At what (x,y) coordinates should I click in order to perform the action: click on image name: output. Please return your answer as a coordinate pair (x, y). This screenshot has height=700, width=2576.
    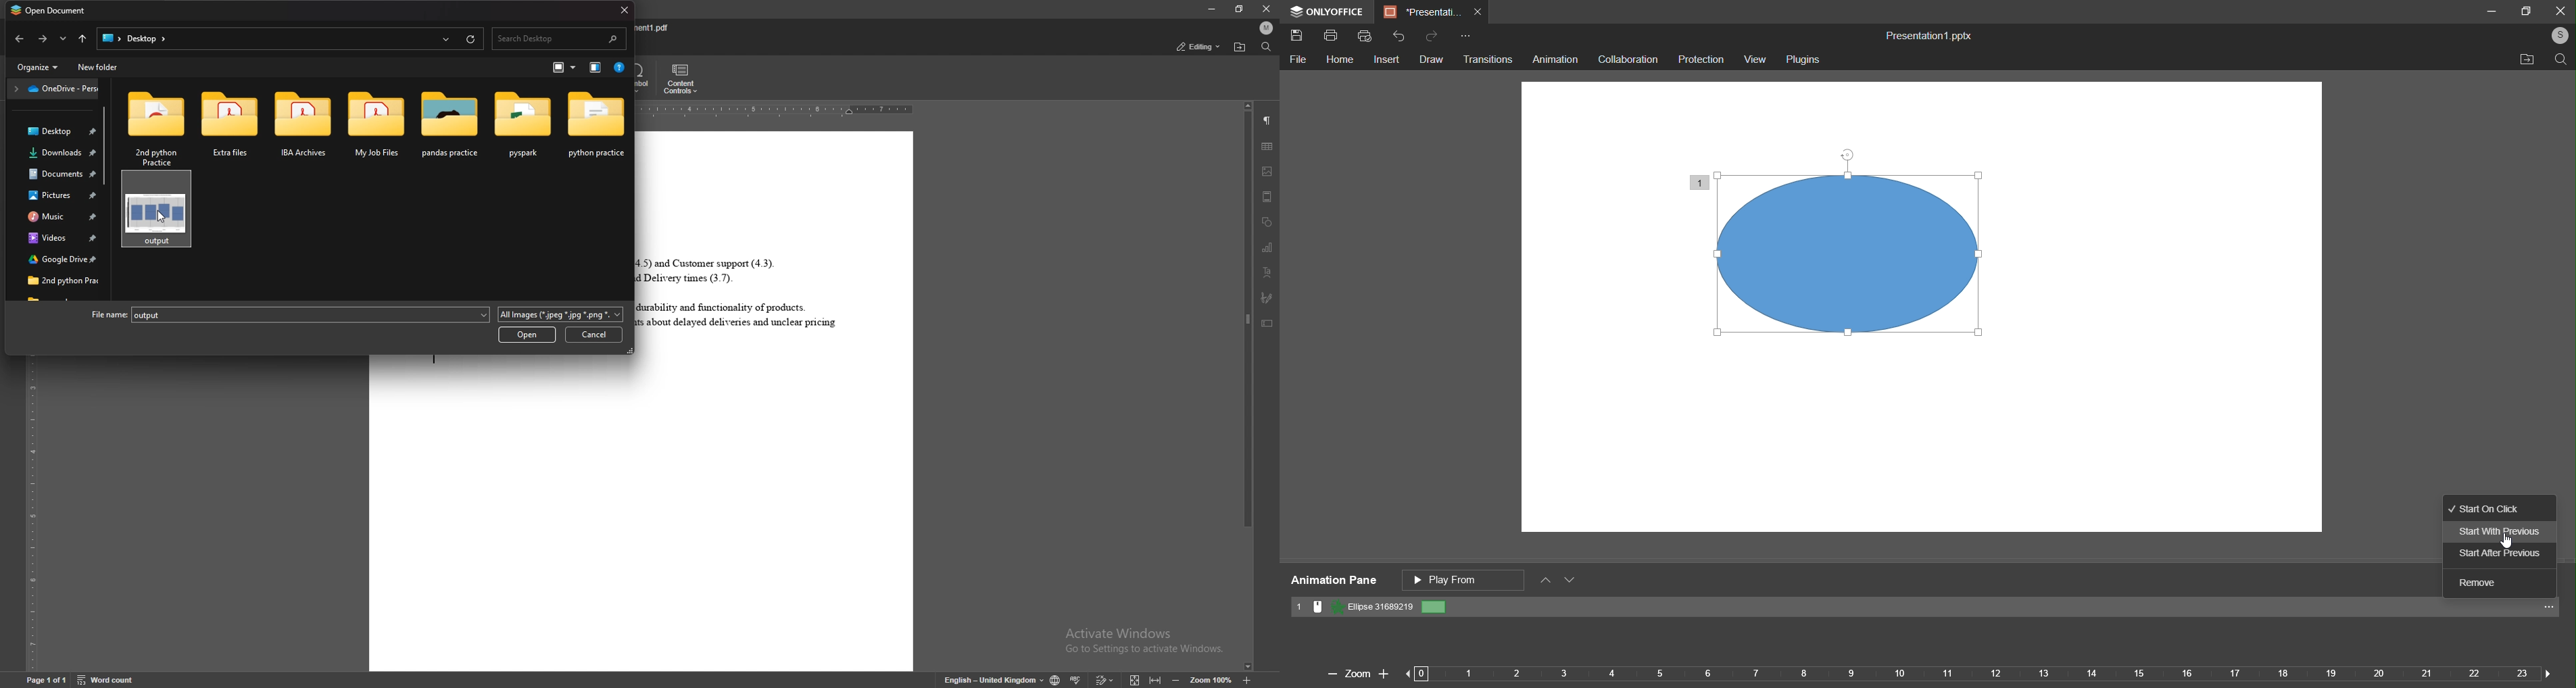
    Looking at the image, I should click on (153, 315).